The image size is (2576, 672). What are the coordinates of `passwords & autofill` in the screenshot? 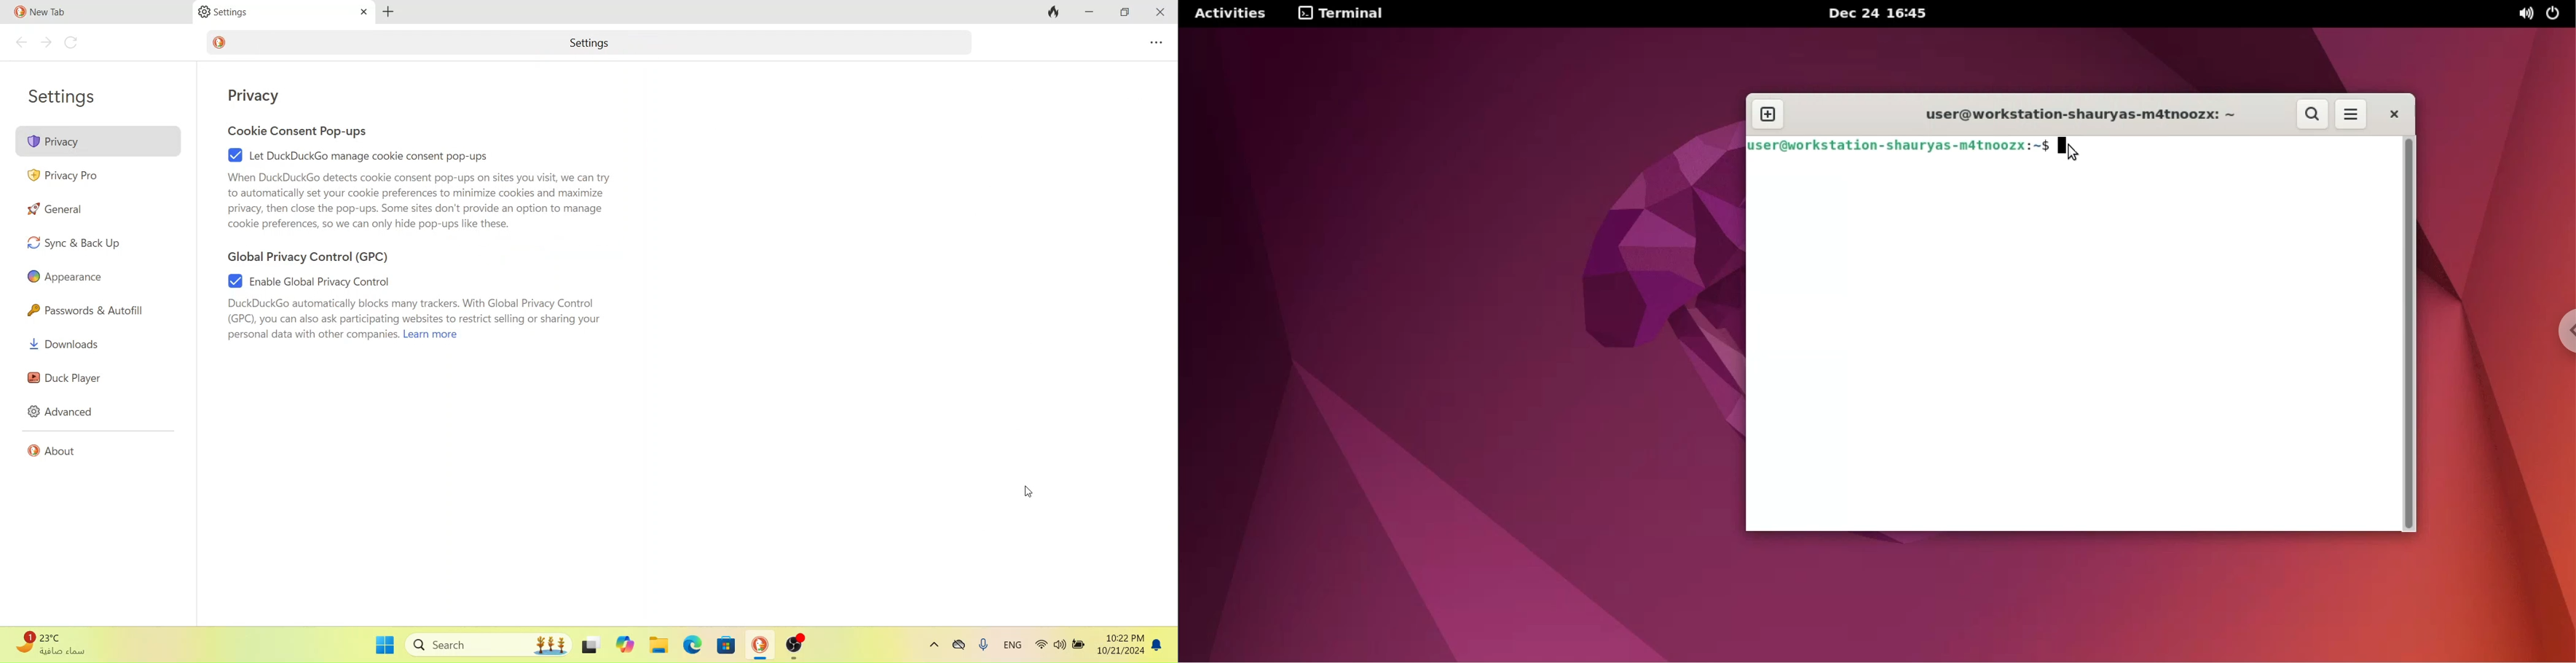 It's located at (87, 311).